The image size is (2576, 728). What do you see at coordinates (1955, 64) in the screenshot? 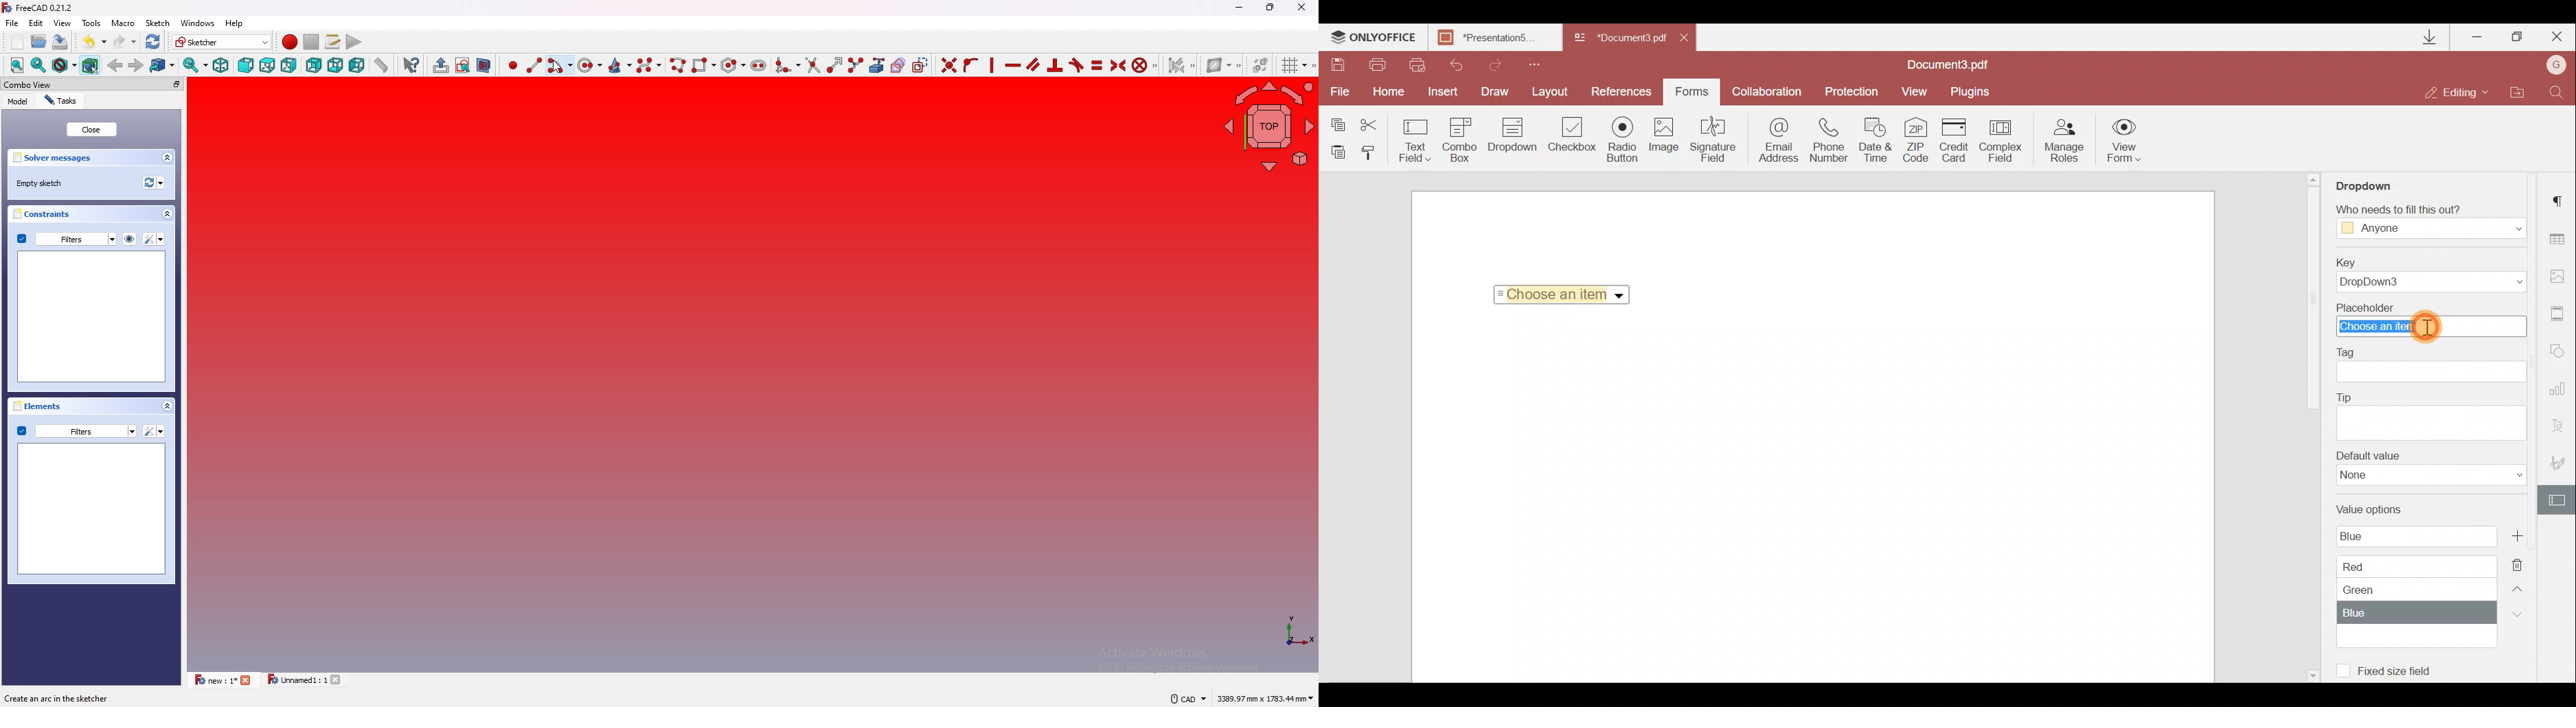
I see `Document name` at bounding box center [1955, 64].